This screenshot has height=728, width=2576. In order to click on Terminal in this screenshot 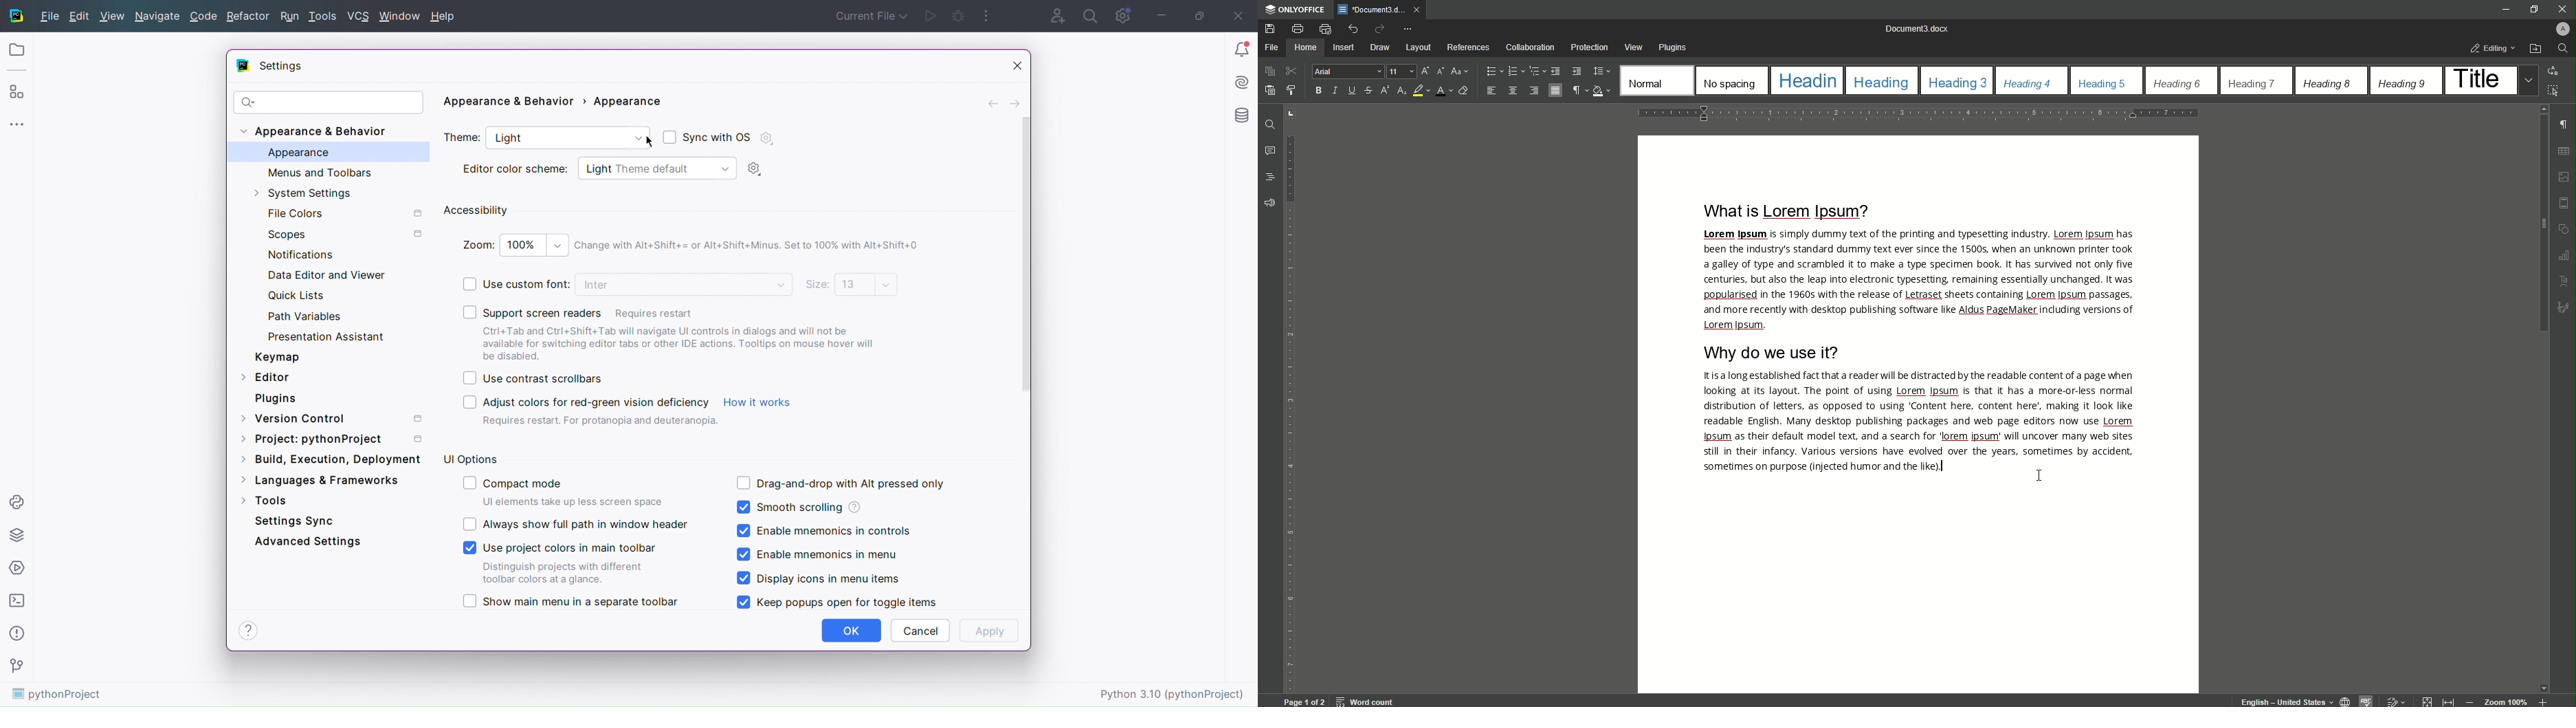, I will do `click(16, 601)`.